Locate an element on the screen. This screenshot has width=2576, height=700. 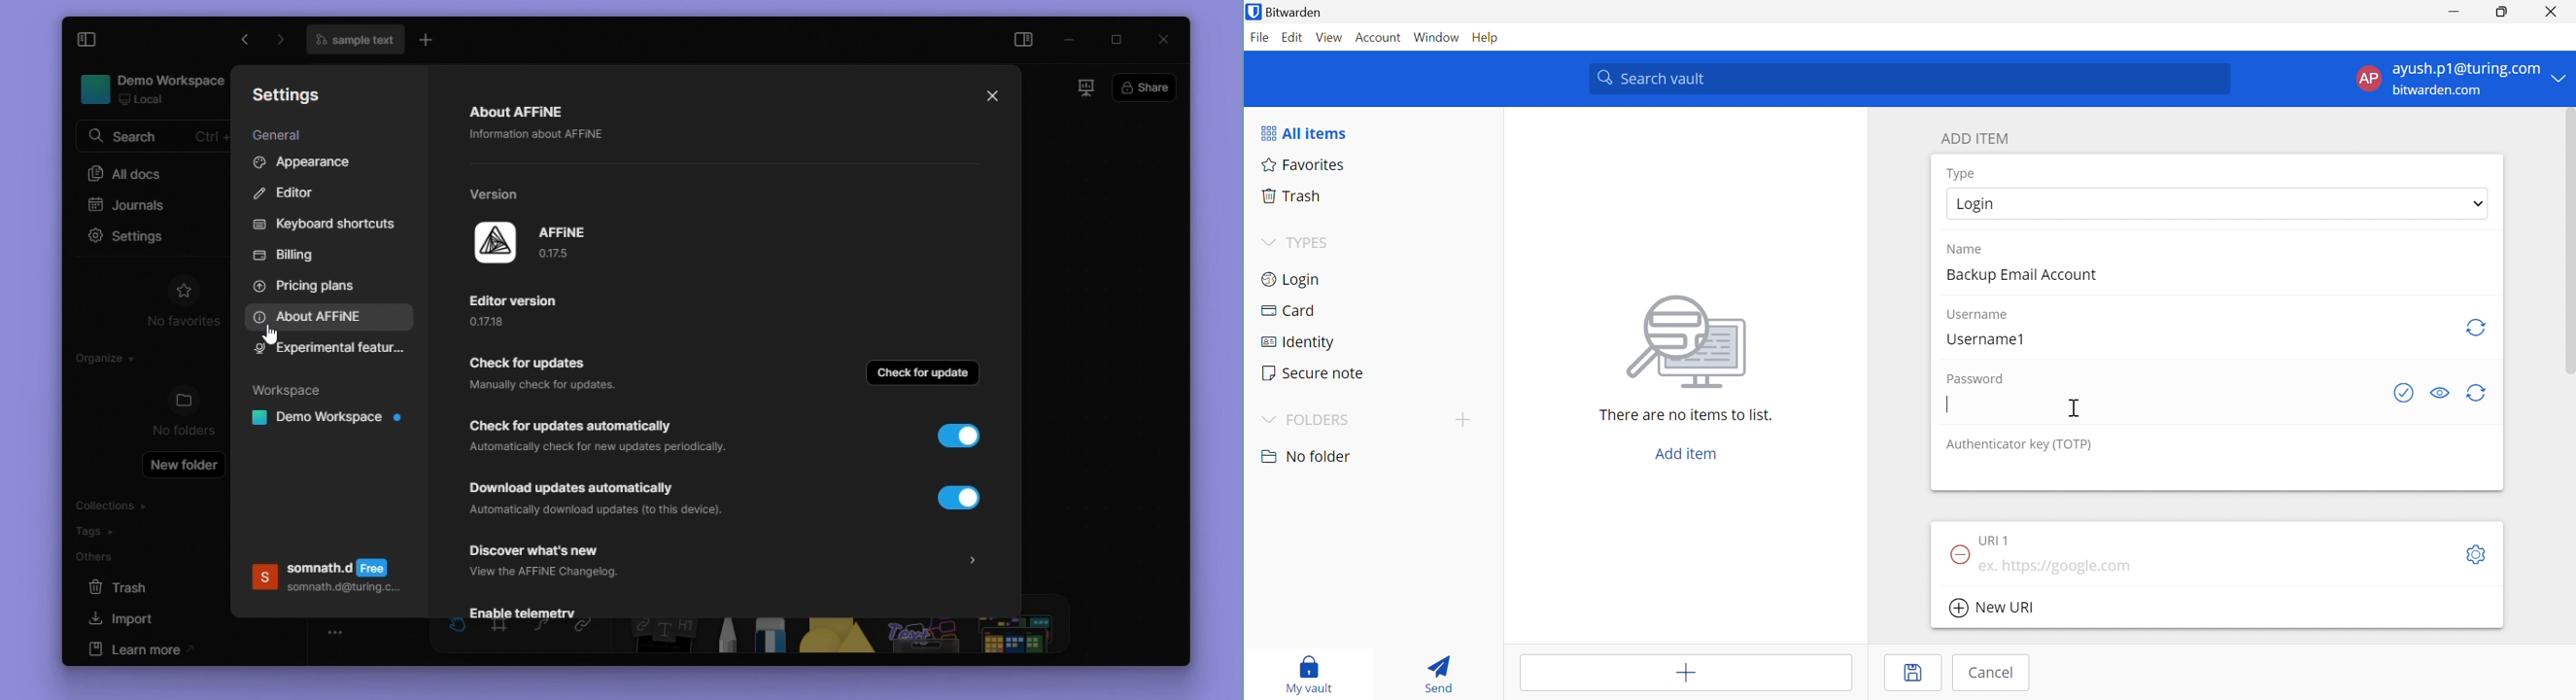
Drop Down is located at coordinates (2563, 78).